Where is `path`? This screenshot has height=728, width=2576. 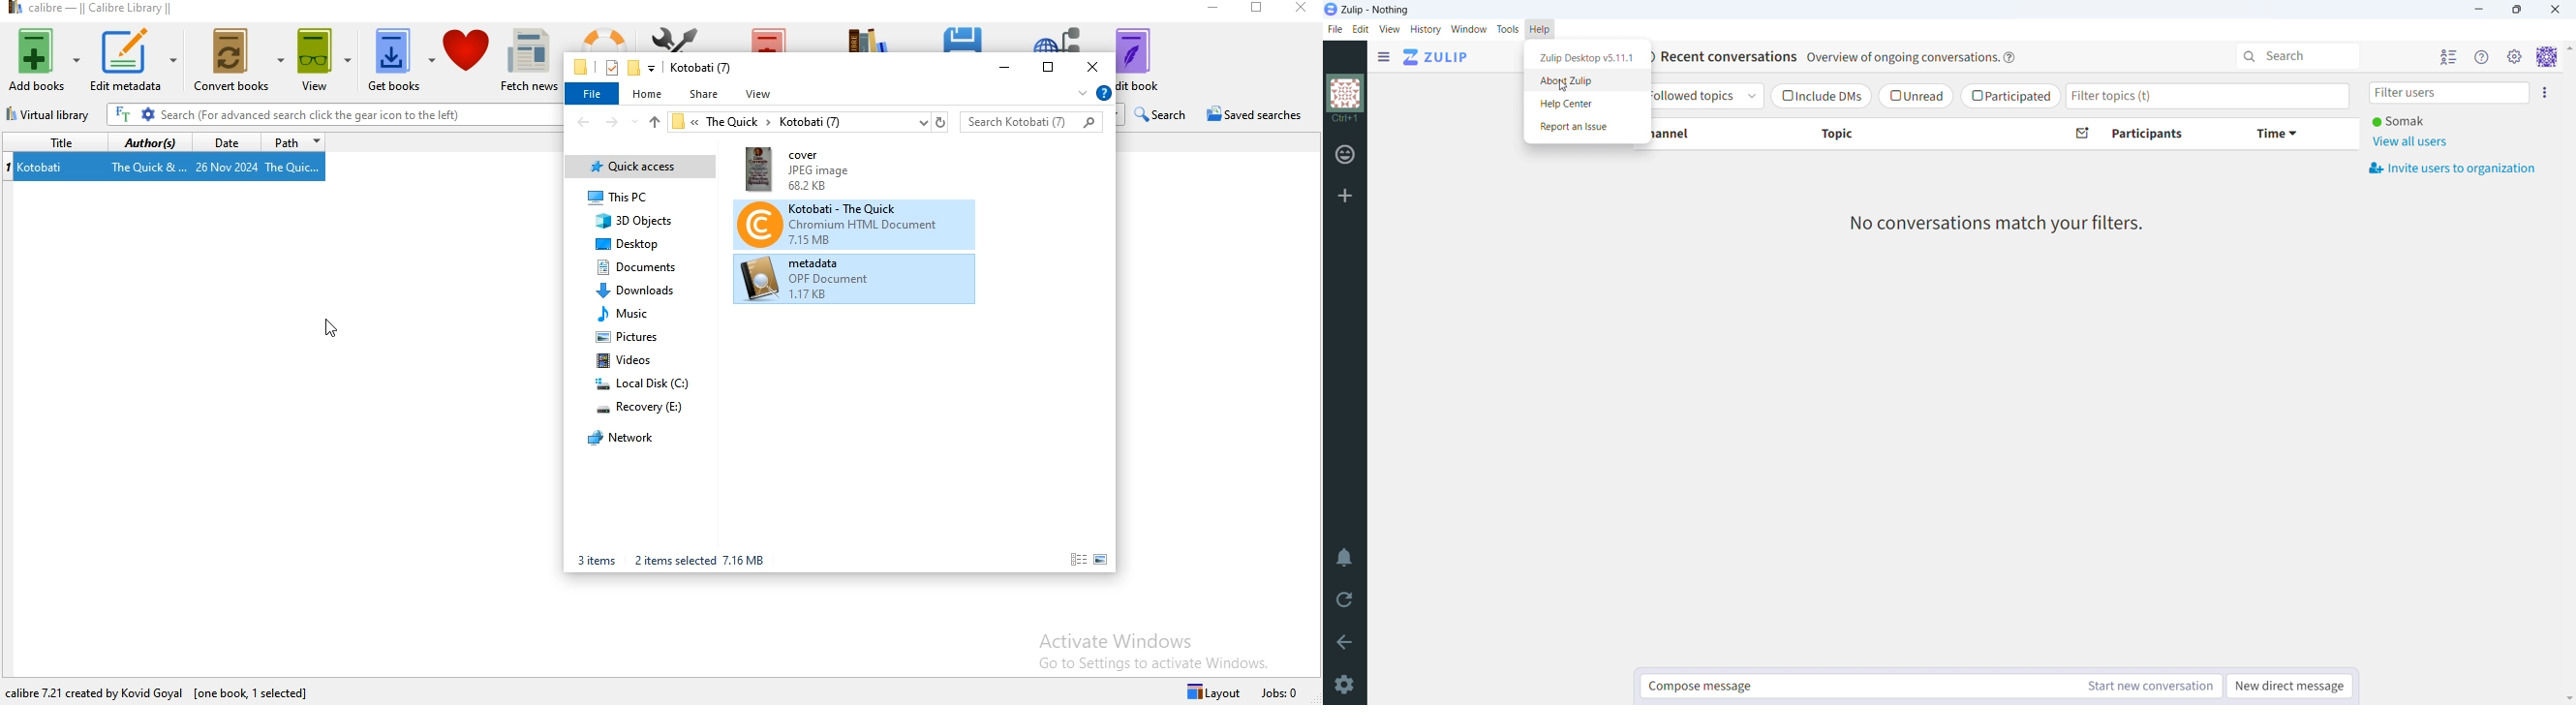 path is located at coordinates (296, 142).